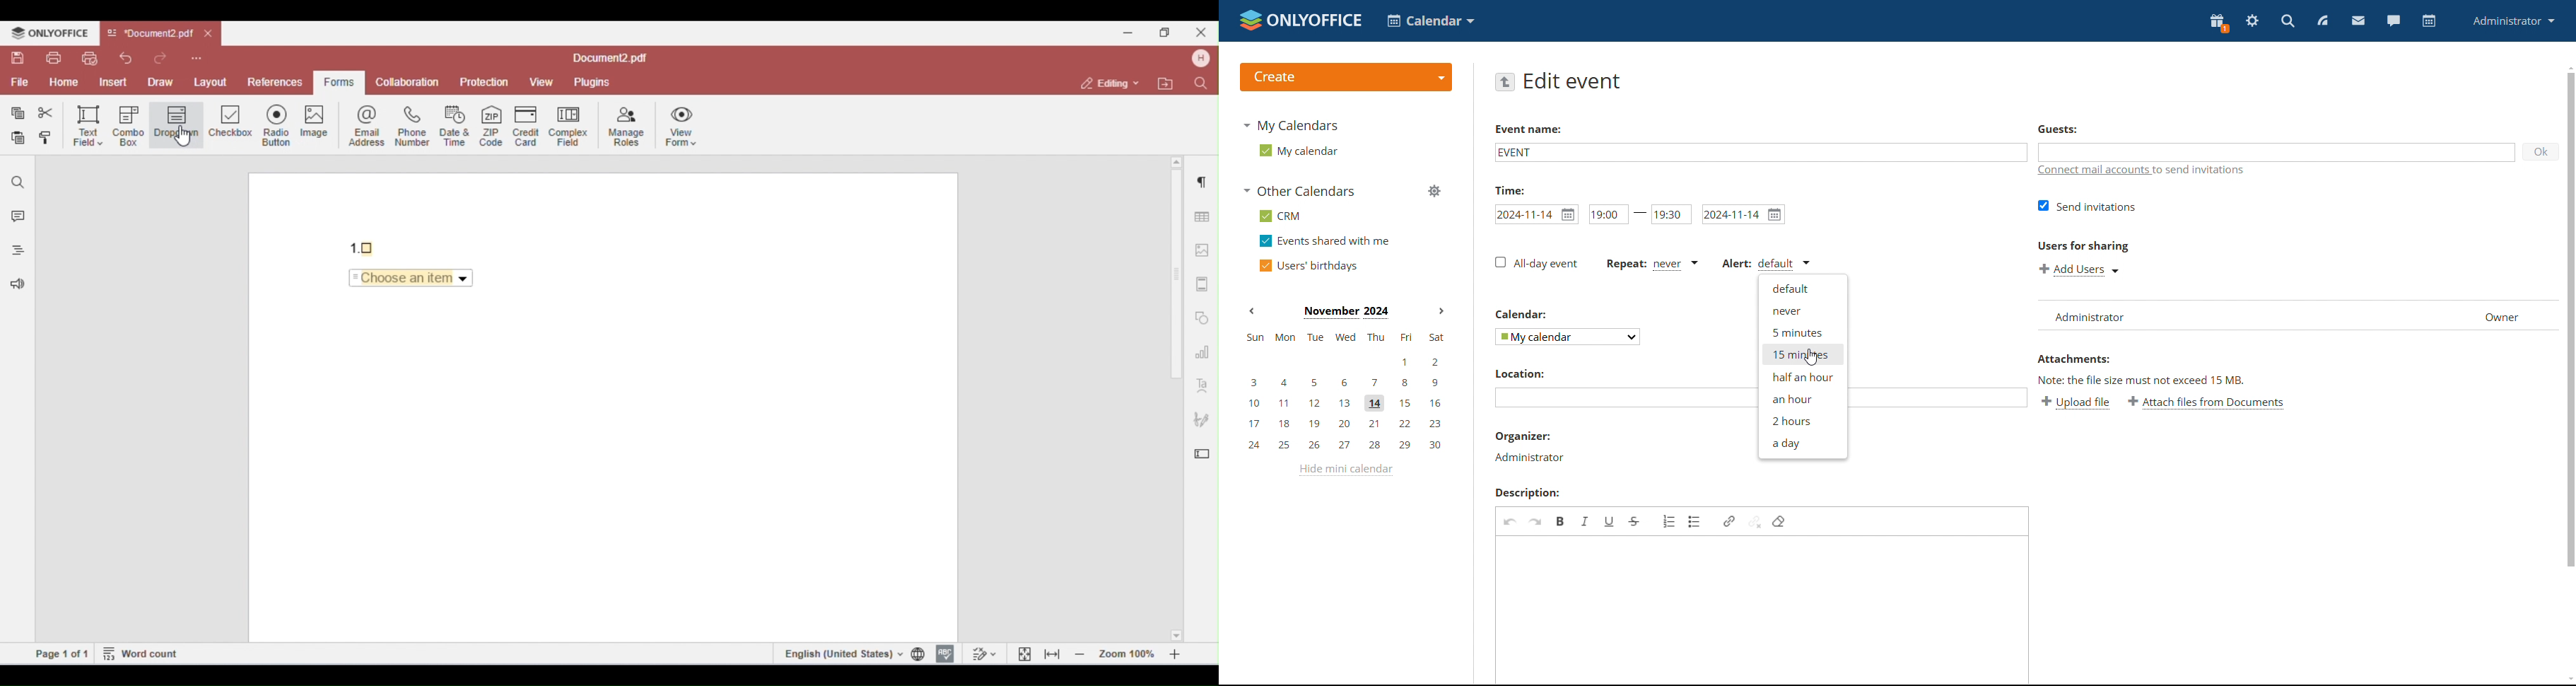 This screenshot has height=700, width=2576. What do you see at coordinates (1640, 213) in the screenshot?
I see `-` at bounding box center [1640, 213].